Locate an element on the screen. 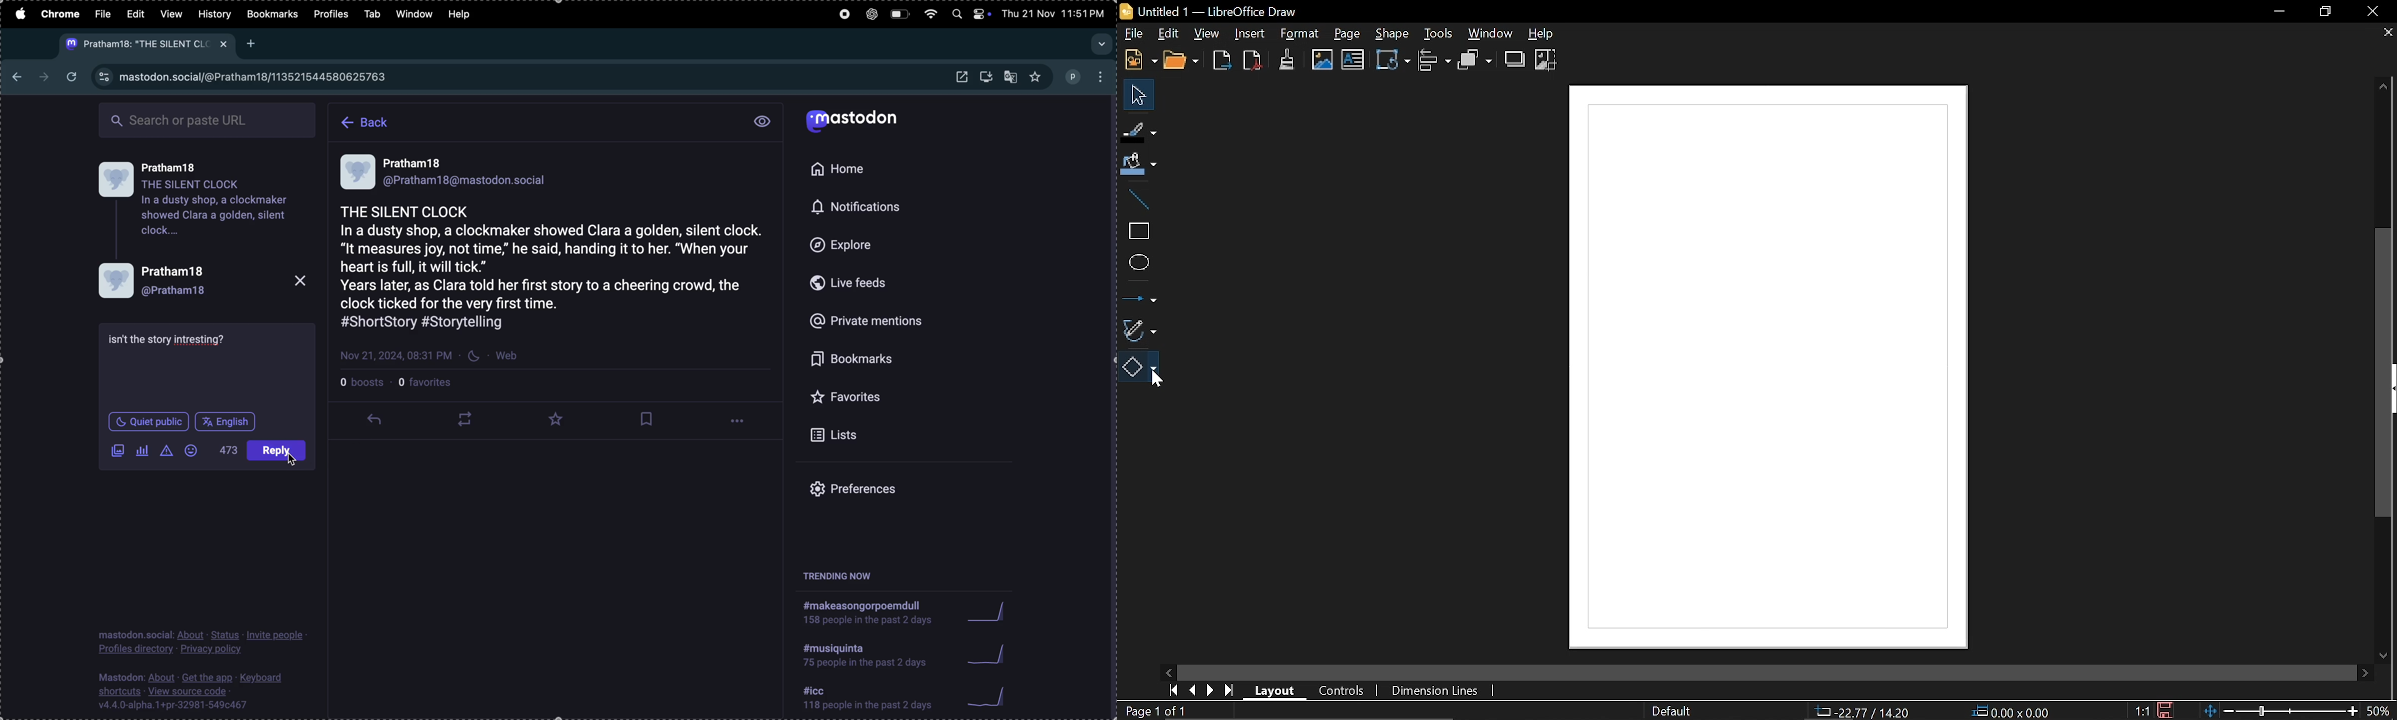 Image resolution: width=2408 pixels, height=728 pixels. tab is located at coordinates (375, 14).